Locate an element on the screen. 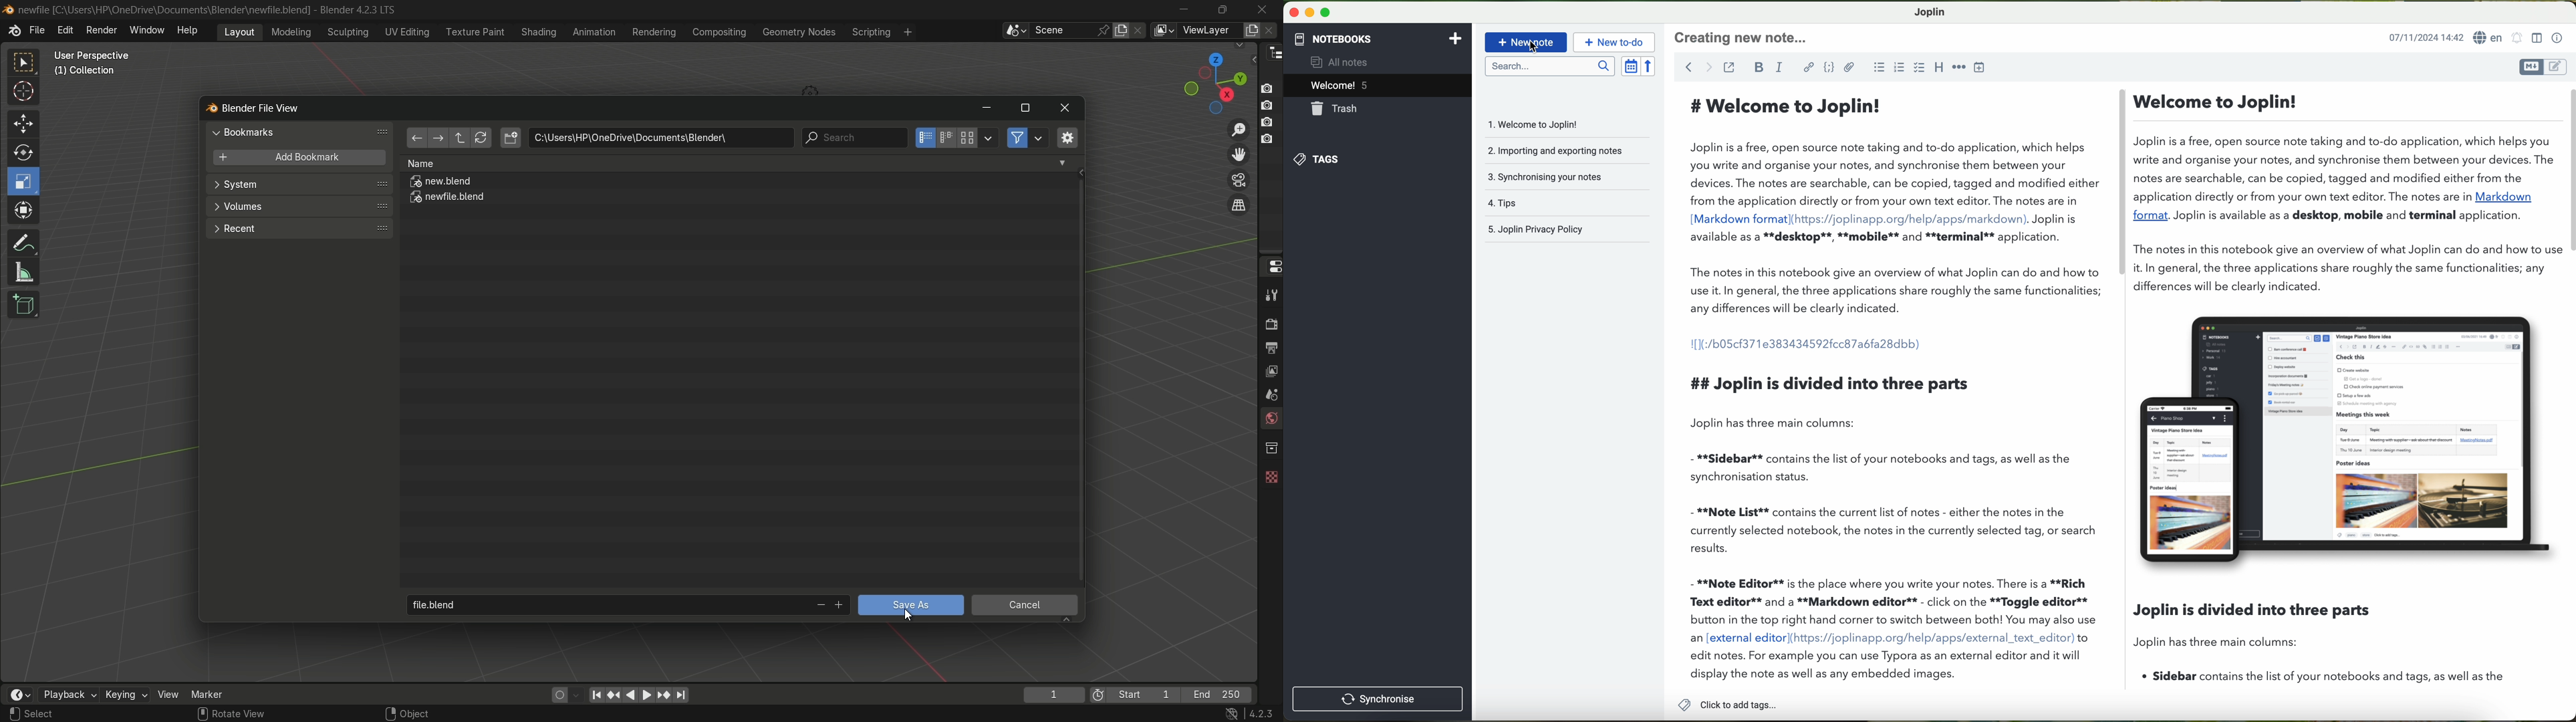  outliner is located at coordinates (1271, 52).